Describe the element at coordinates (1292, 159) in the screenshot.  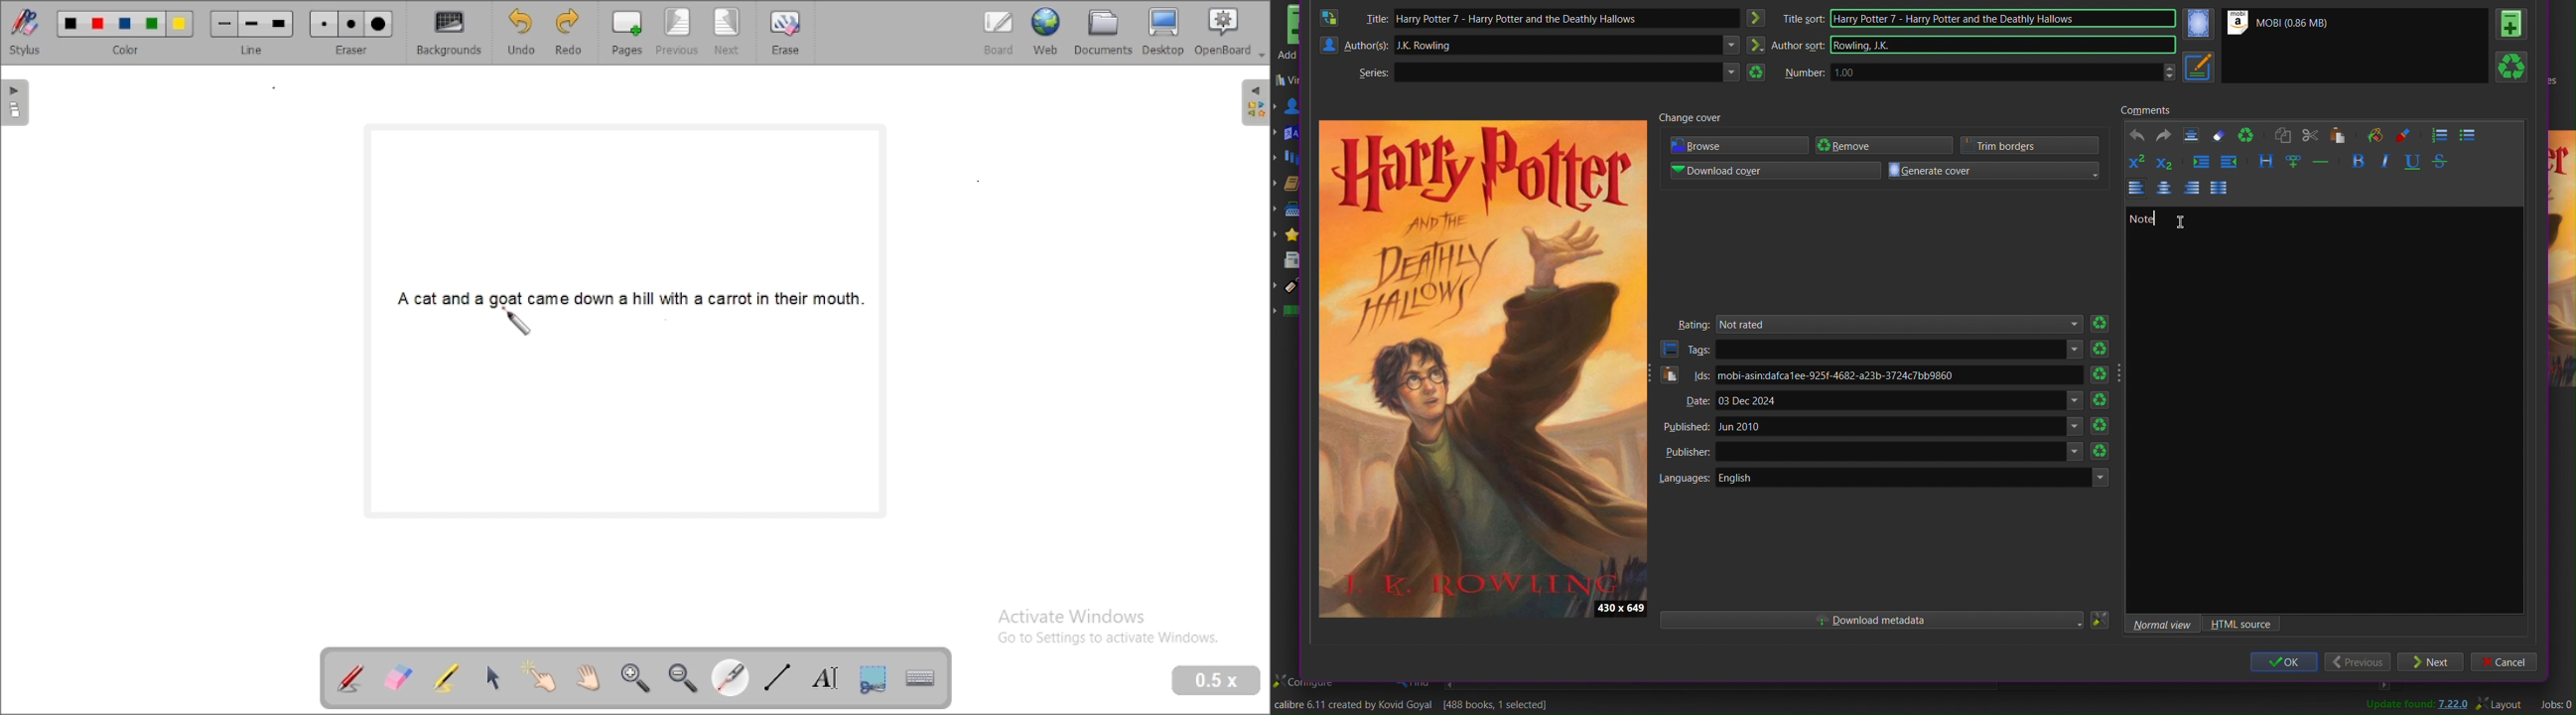
I see `Series` at that location.